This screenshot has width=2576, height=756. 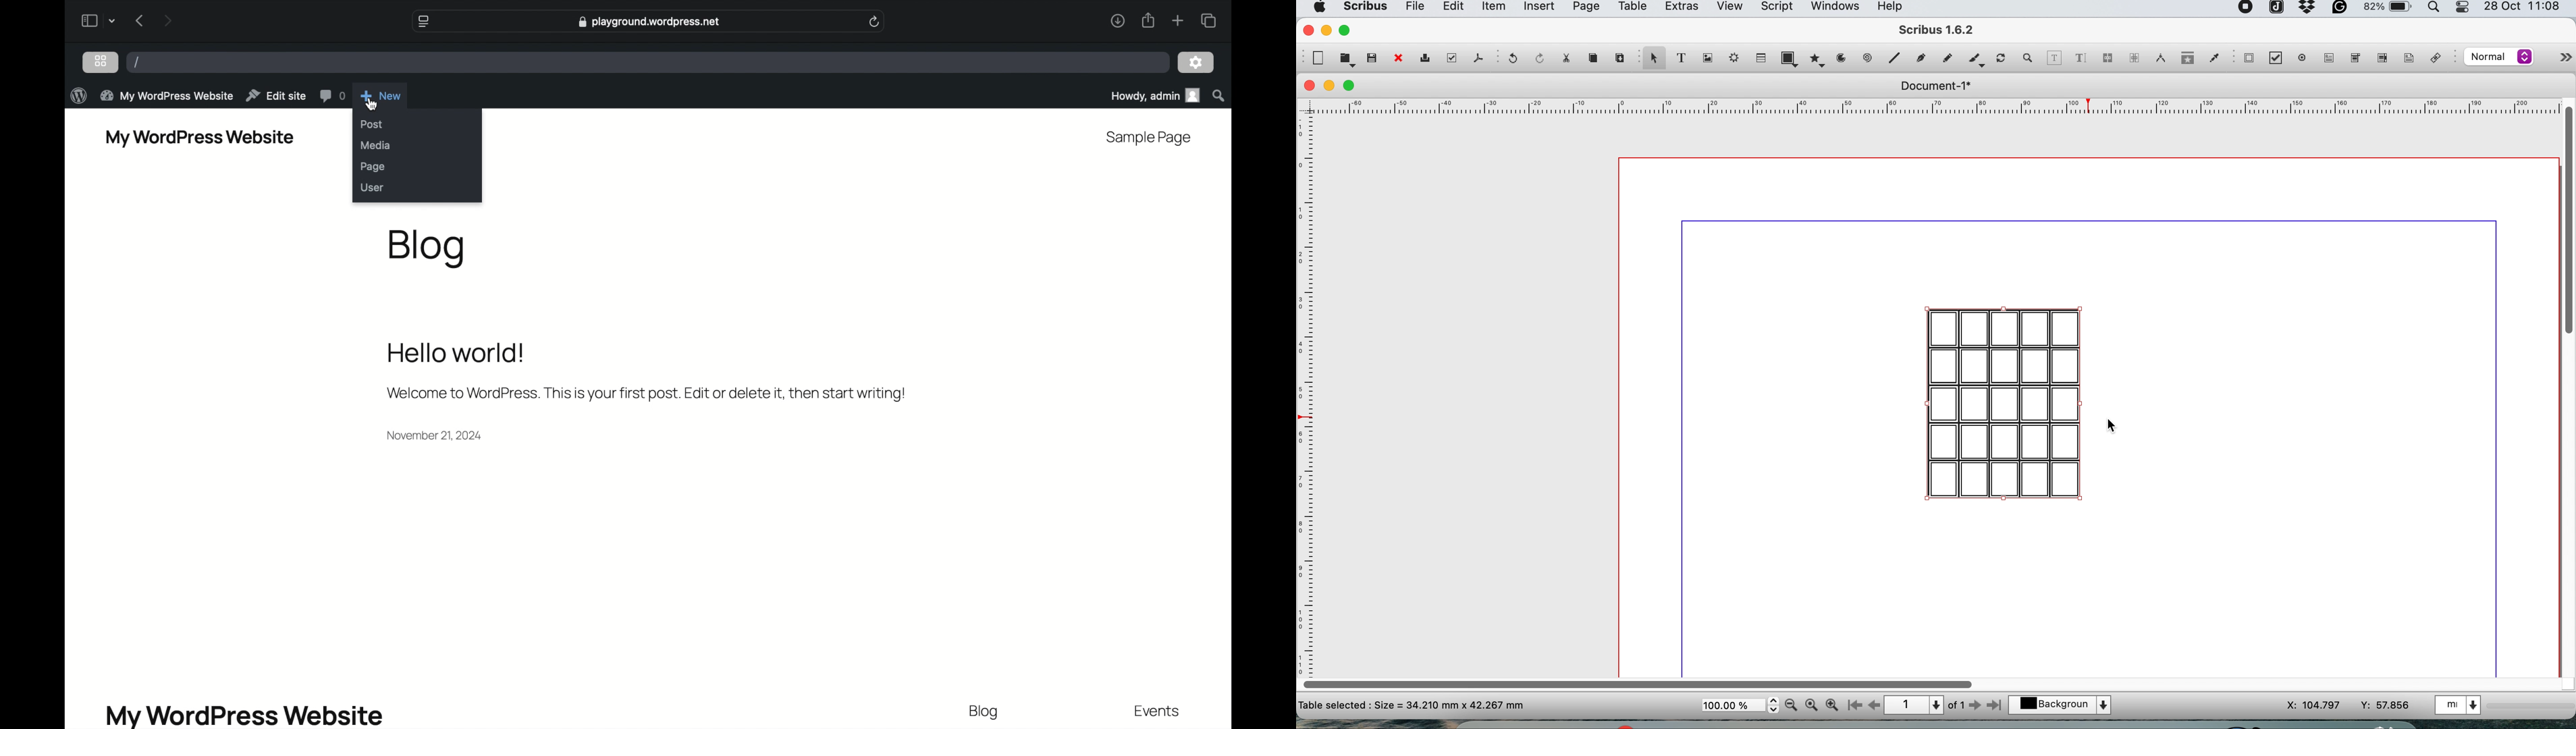 What do you see at coordinates (2342, 10) in the screenshot?
I see `grammarly` at bounding box center [2342, 10].